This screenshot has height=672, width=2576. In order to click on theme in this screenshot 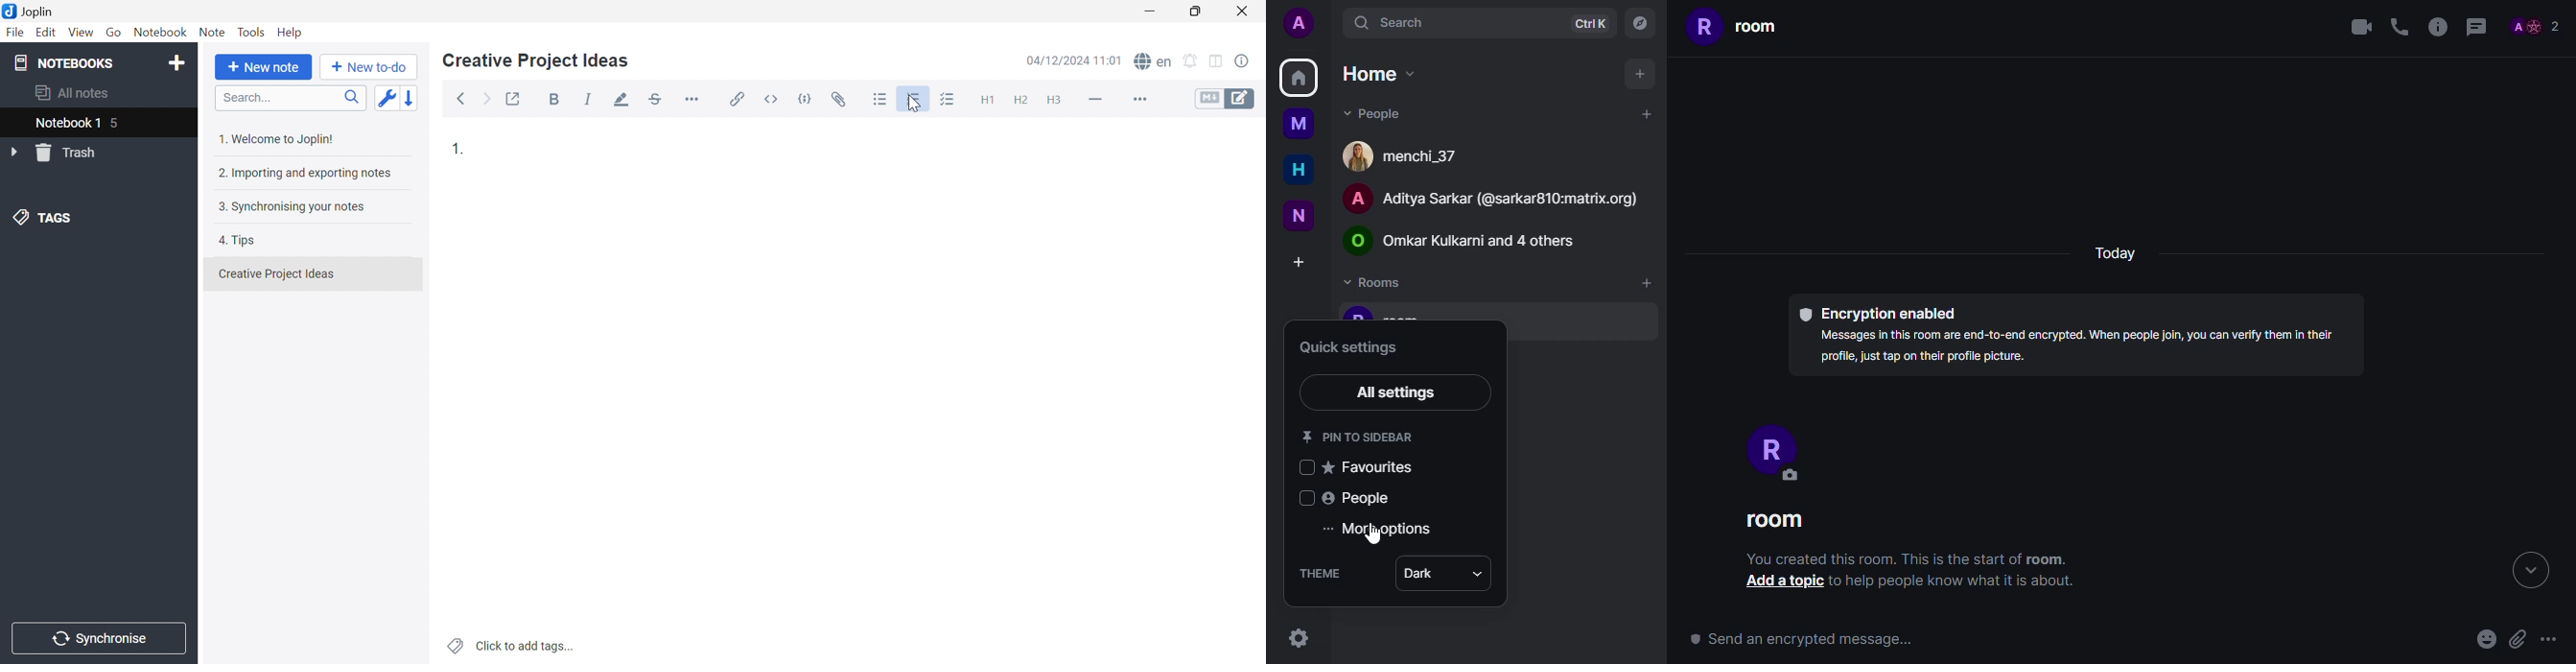, I will do `click(1323, 573)`.